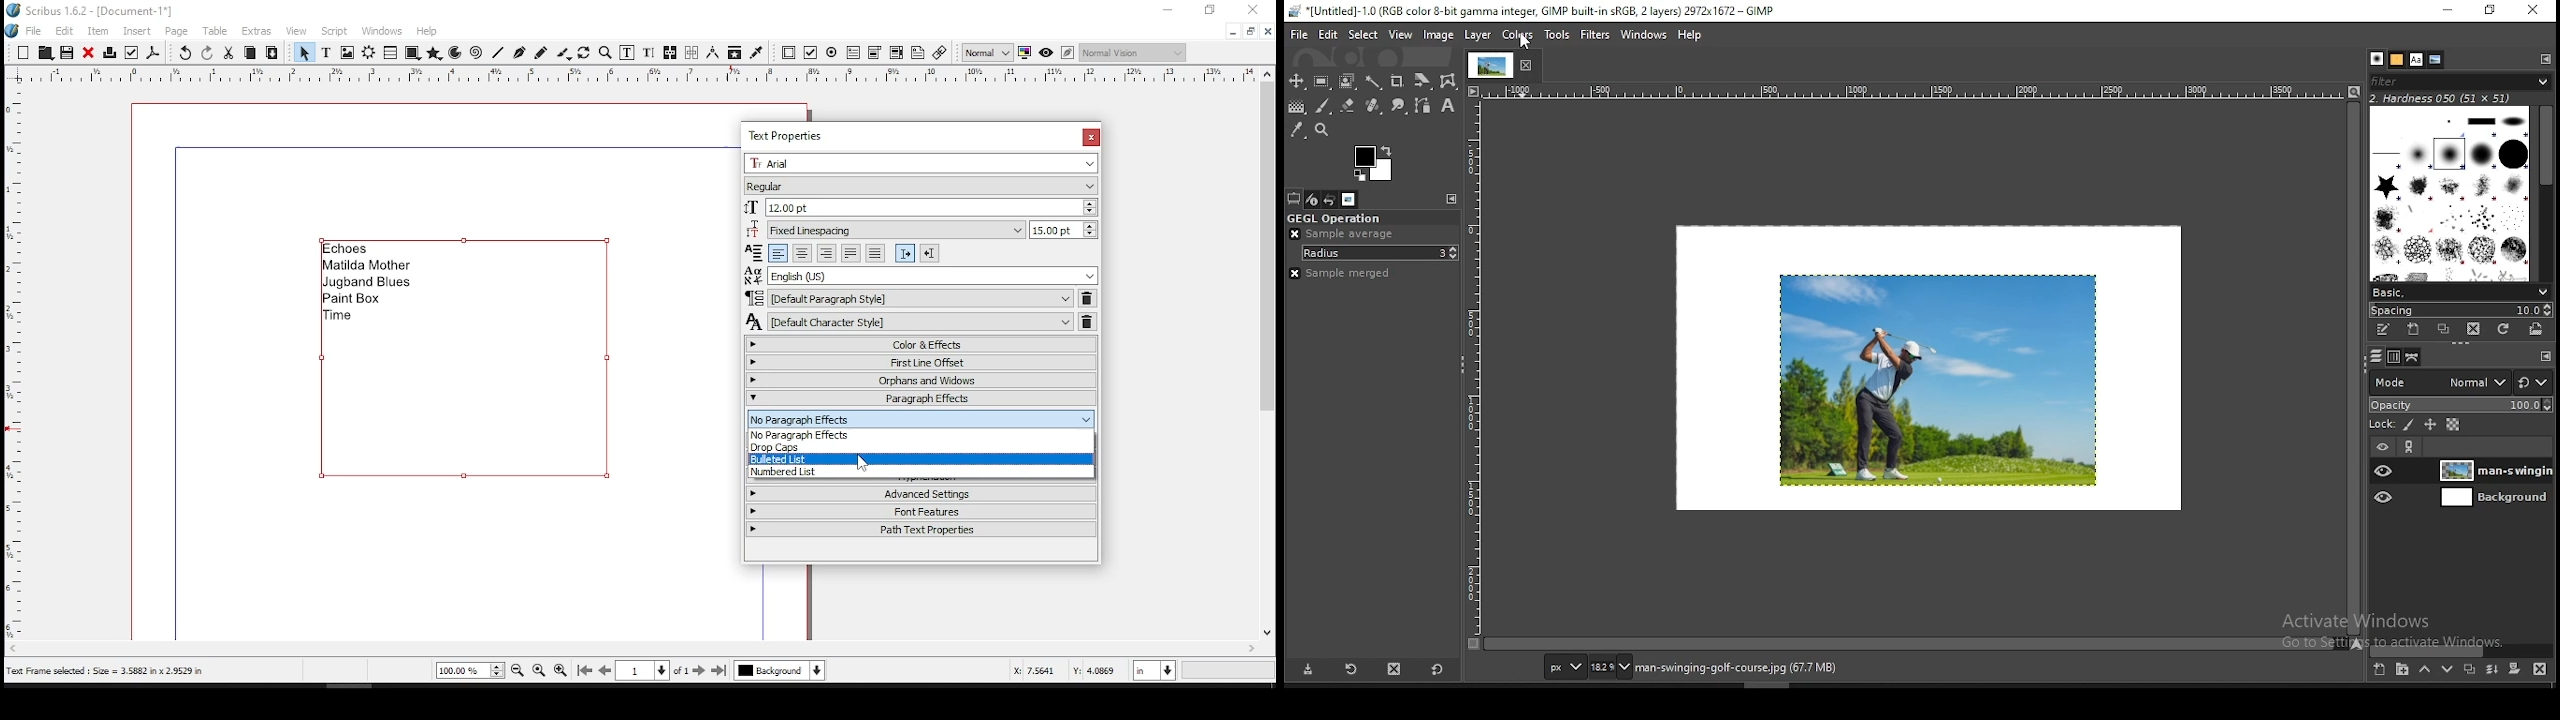 The image size is (2576, 728). I want to click on page, so click(178, 31).